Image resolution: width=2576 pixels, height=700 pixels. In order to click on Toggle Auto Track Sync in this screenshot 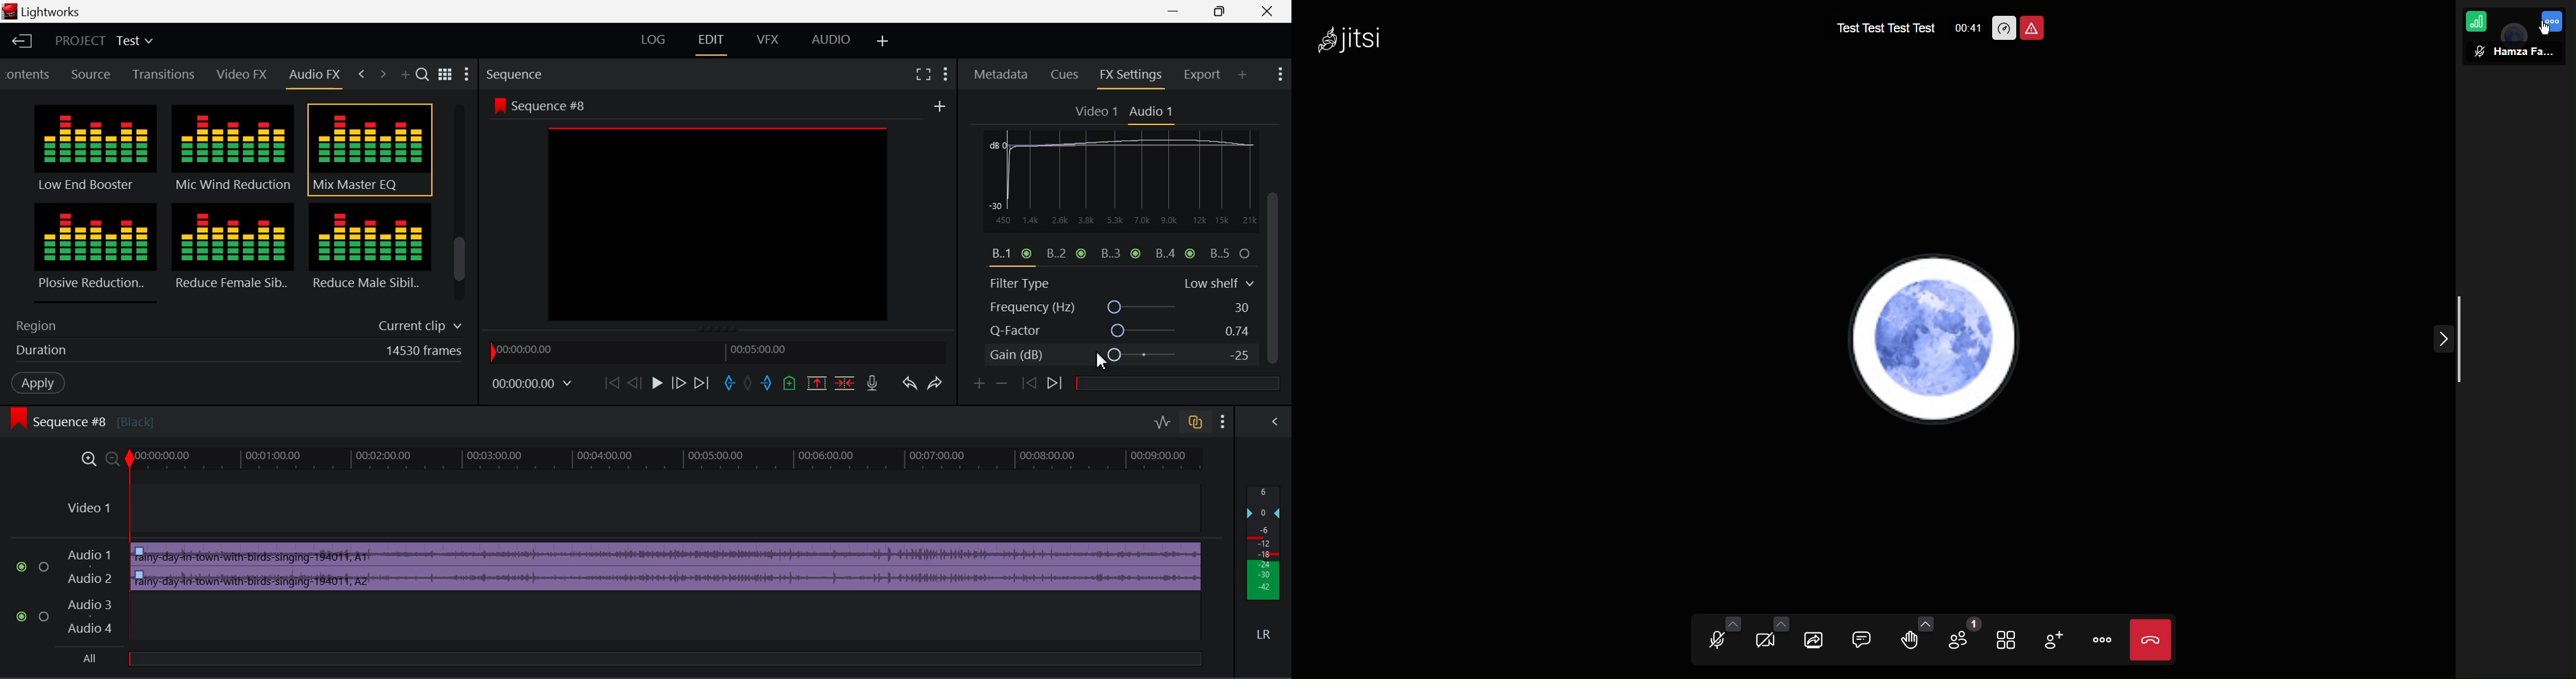, I will do `click(1195, 423)`.